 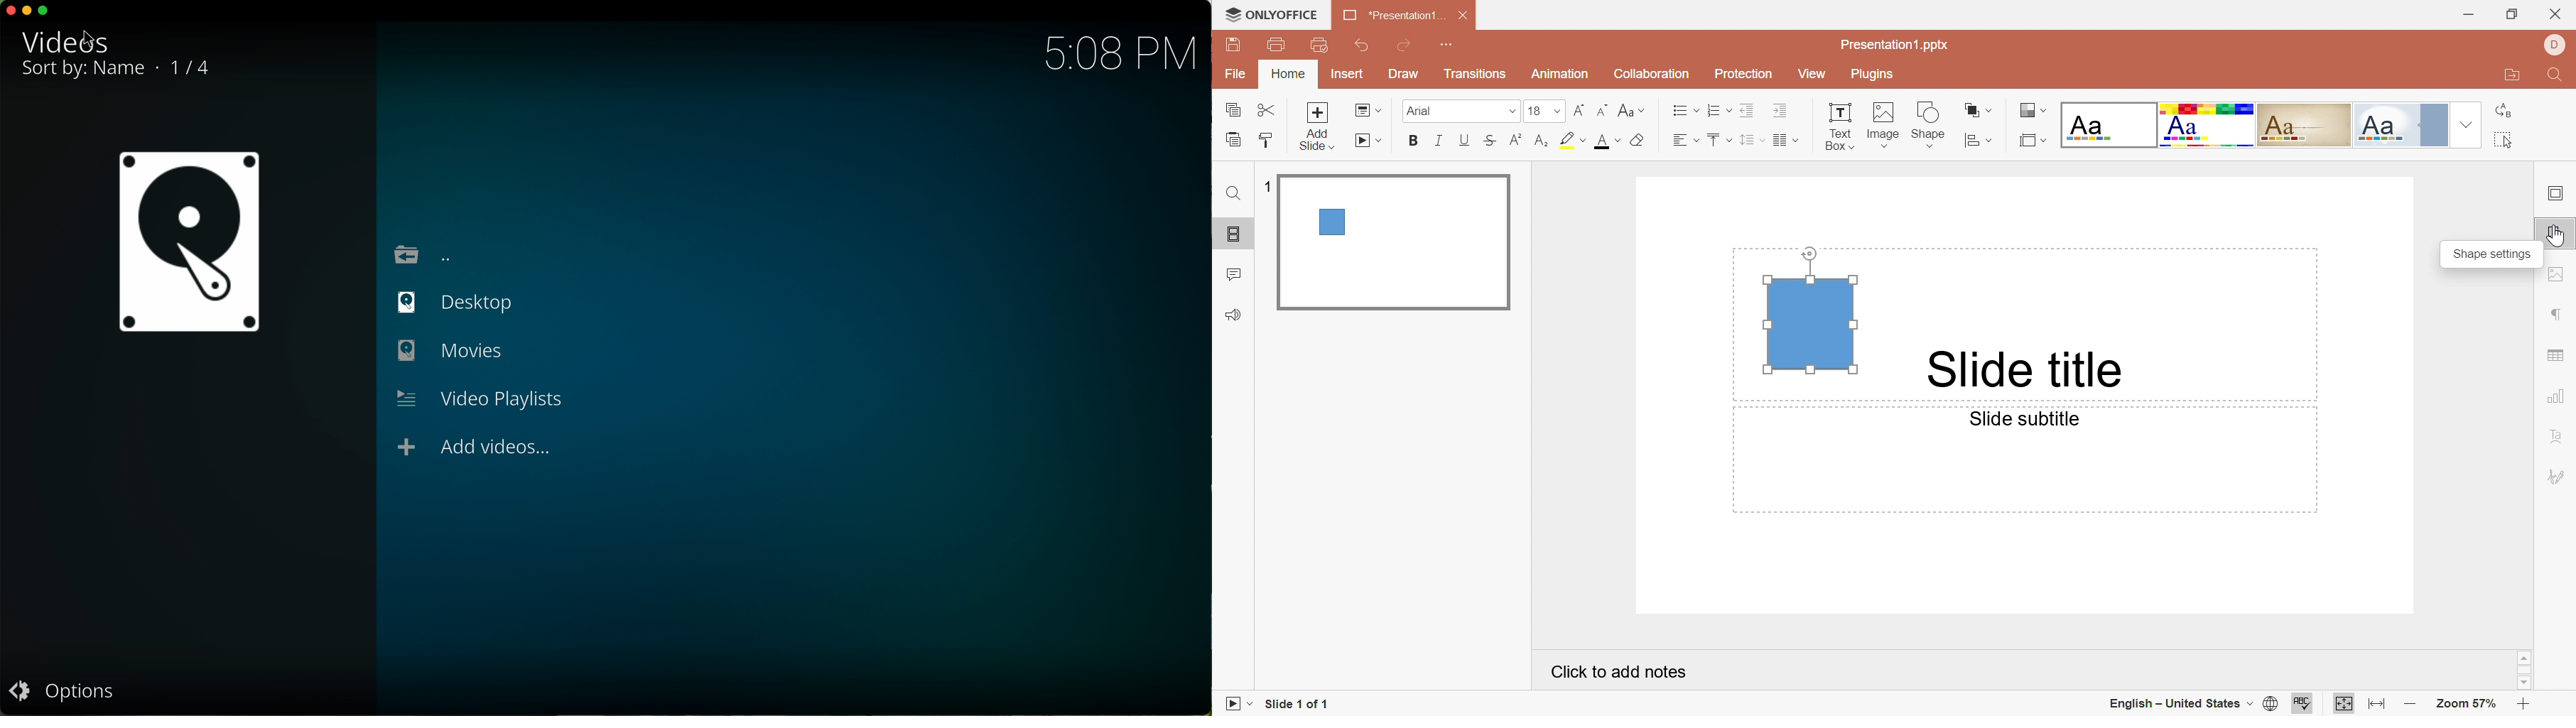 I want to click on maximize, so click(x=45, y=11).